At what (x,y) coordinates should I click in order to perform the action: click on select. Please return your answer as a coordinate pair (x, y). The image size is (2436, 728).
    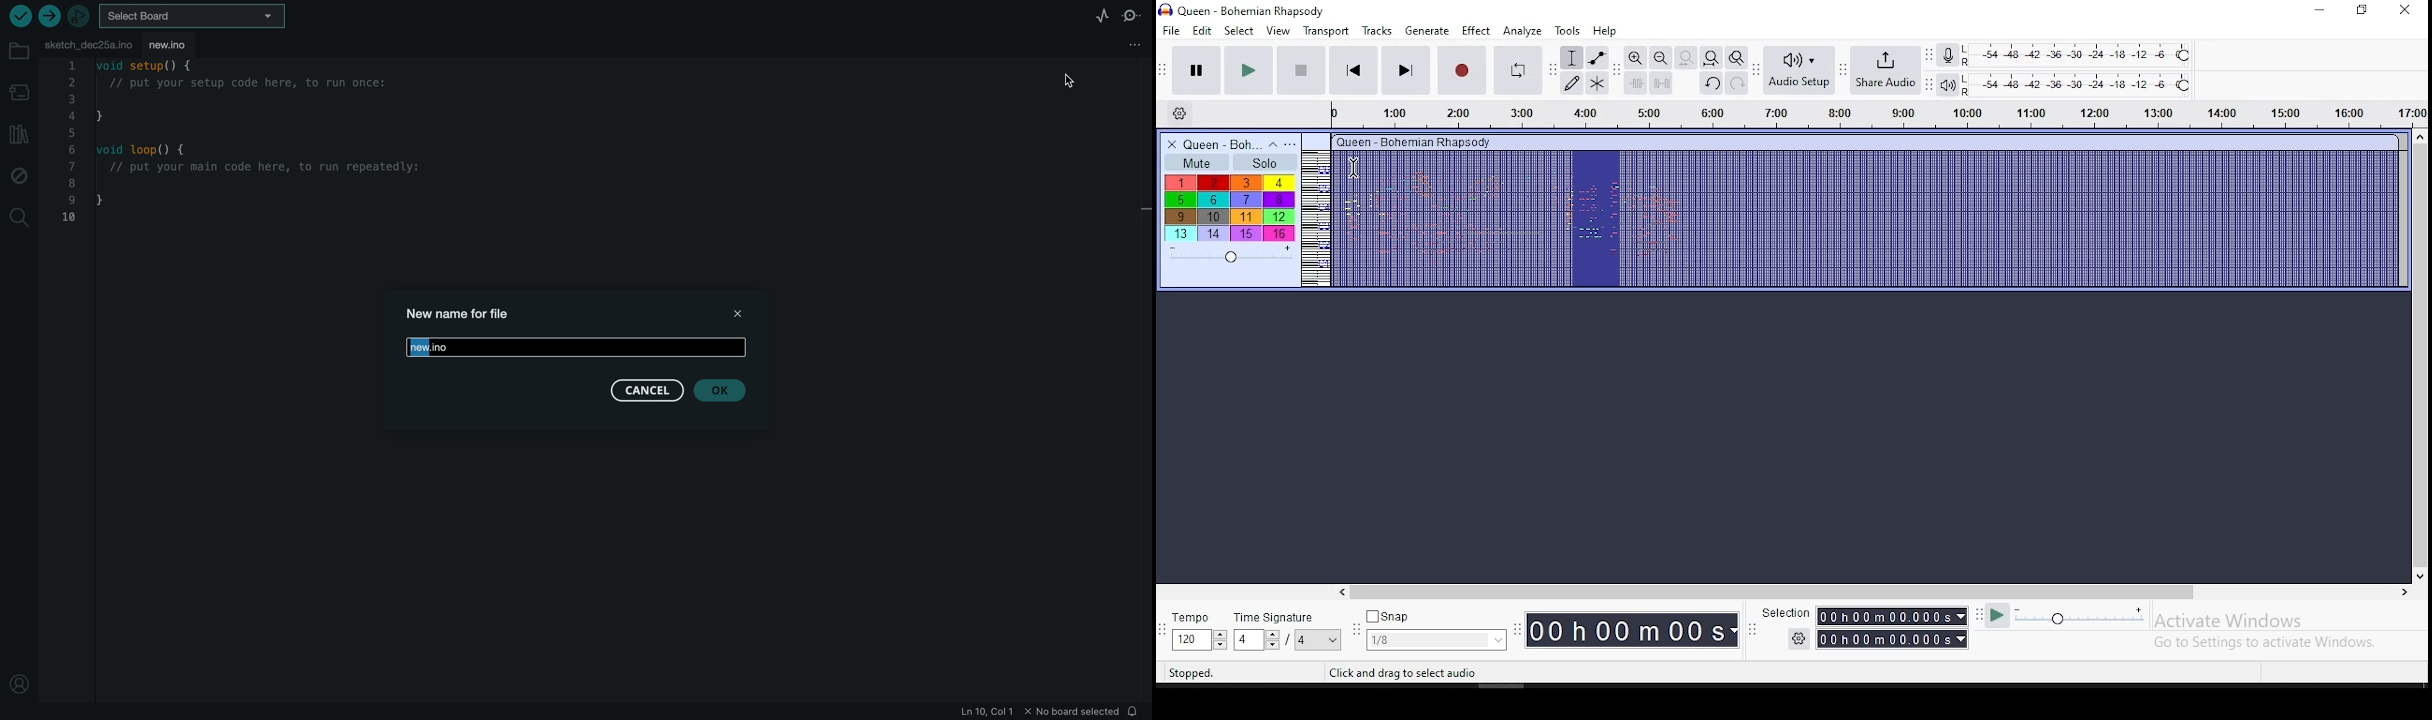
    Looking at the image, I should click on (1239, 32).